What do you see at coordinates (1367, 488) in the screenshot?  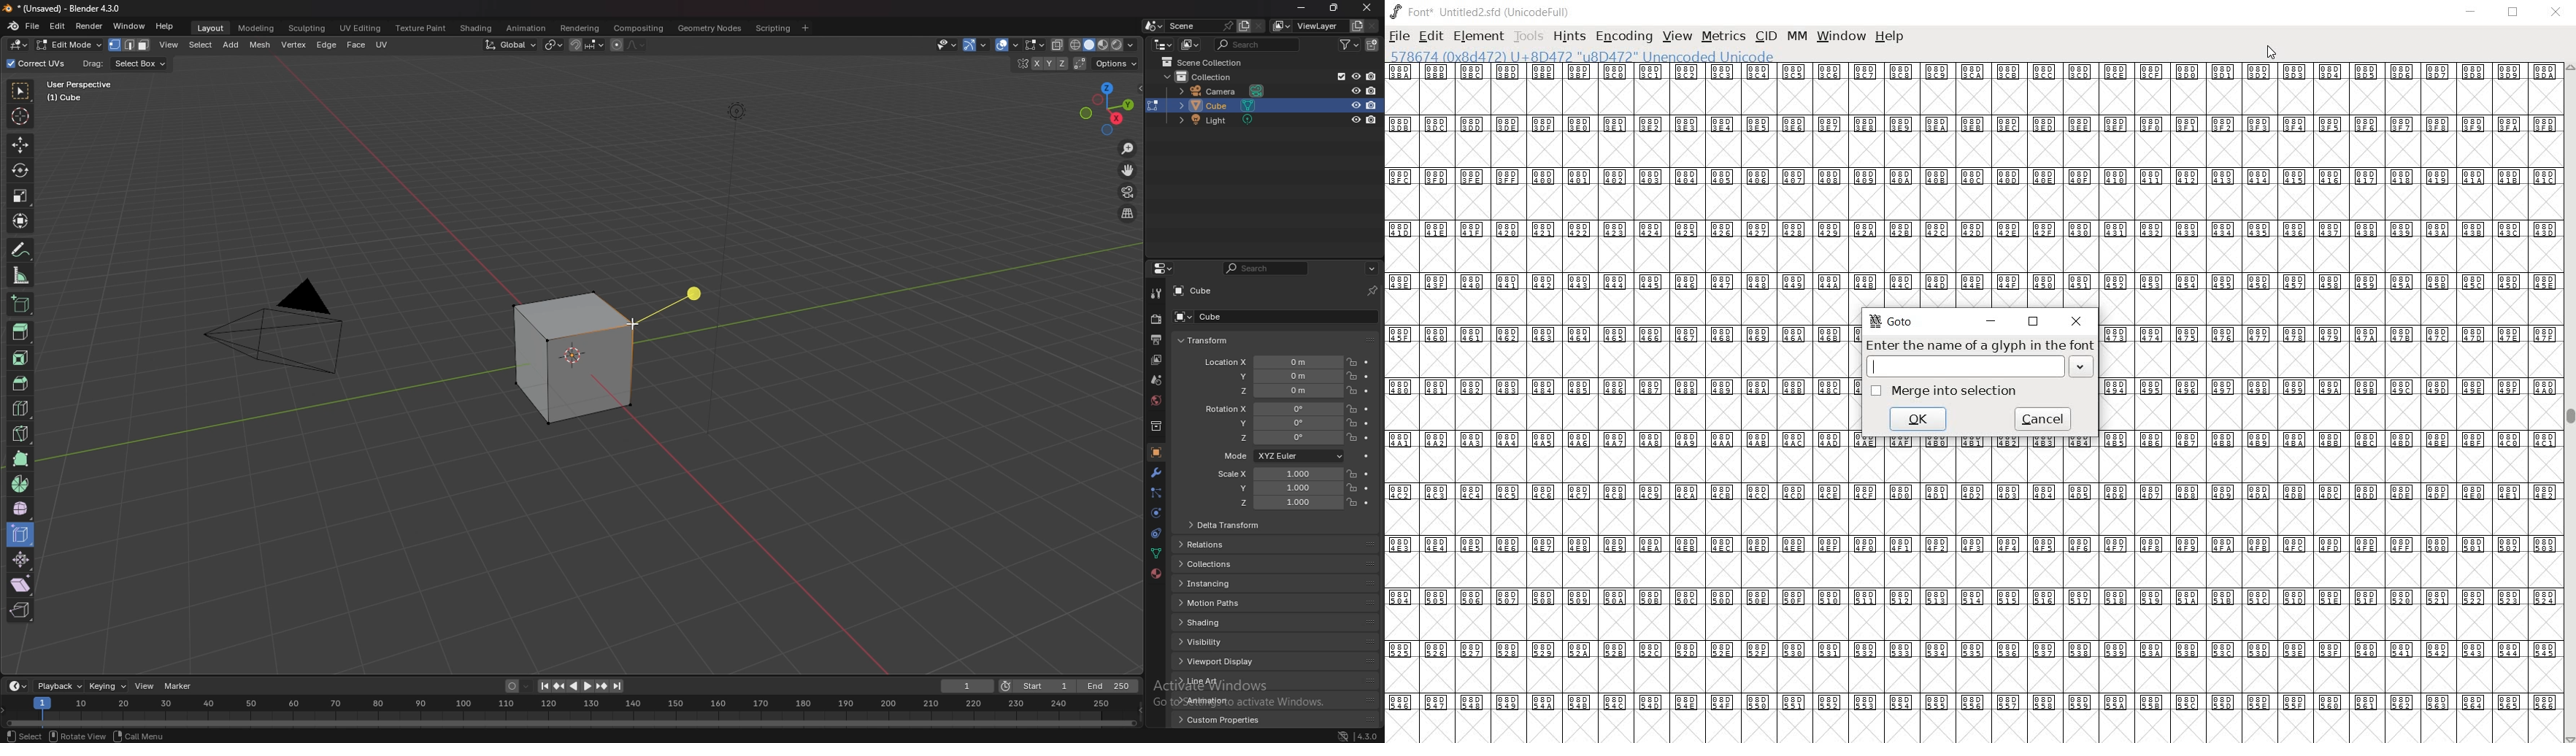 I see `animate property` at bounding box center [1367, 488].